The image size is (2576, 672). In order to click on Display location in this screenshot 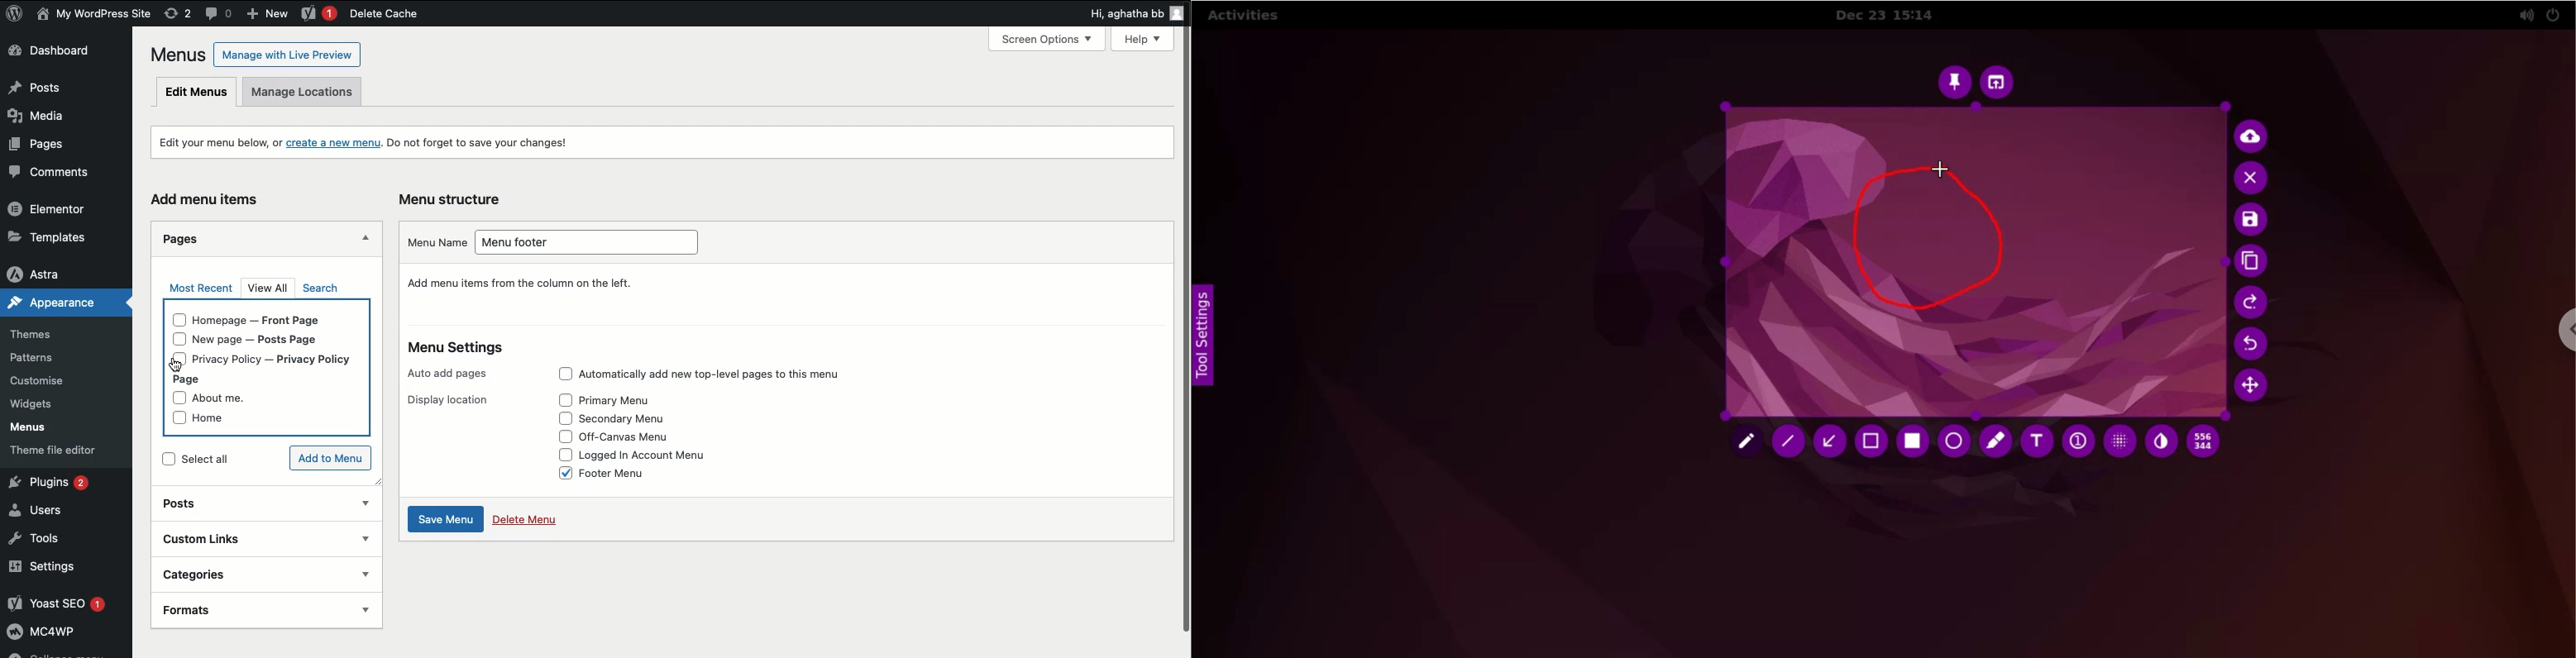, I will do `click(444, 401)`.